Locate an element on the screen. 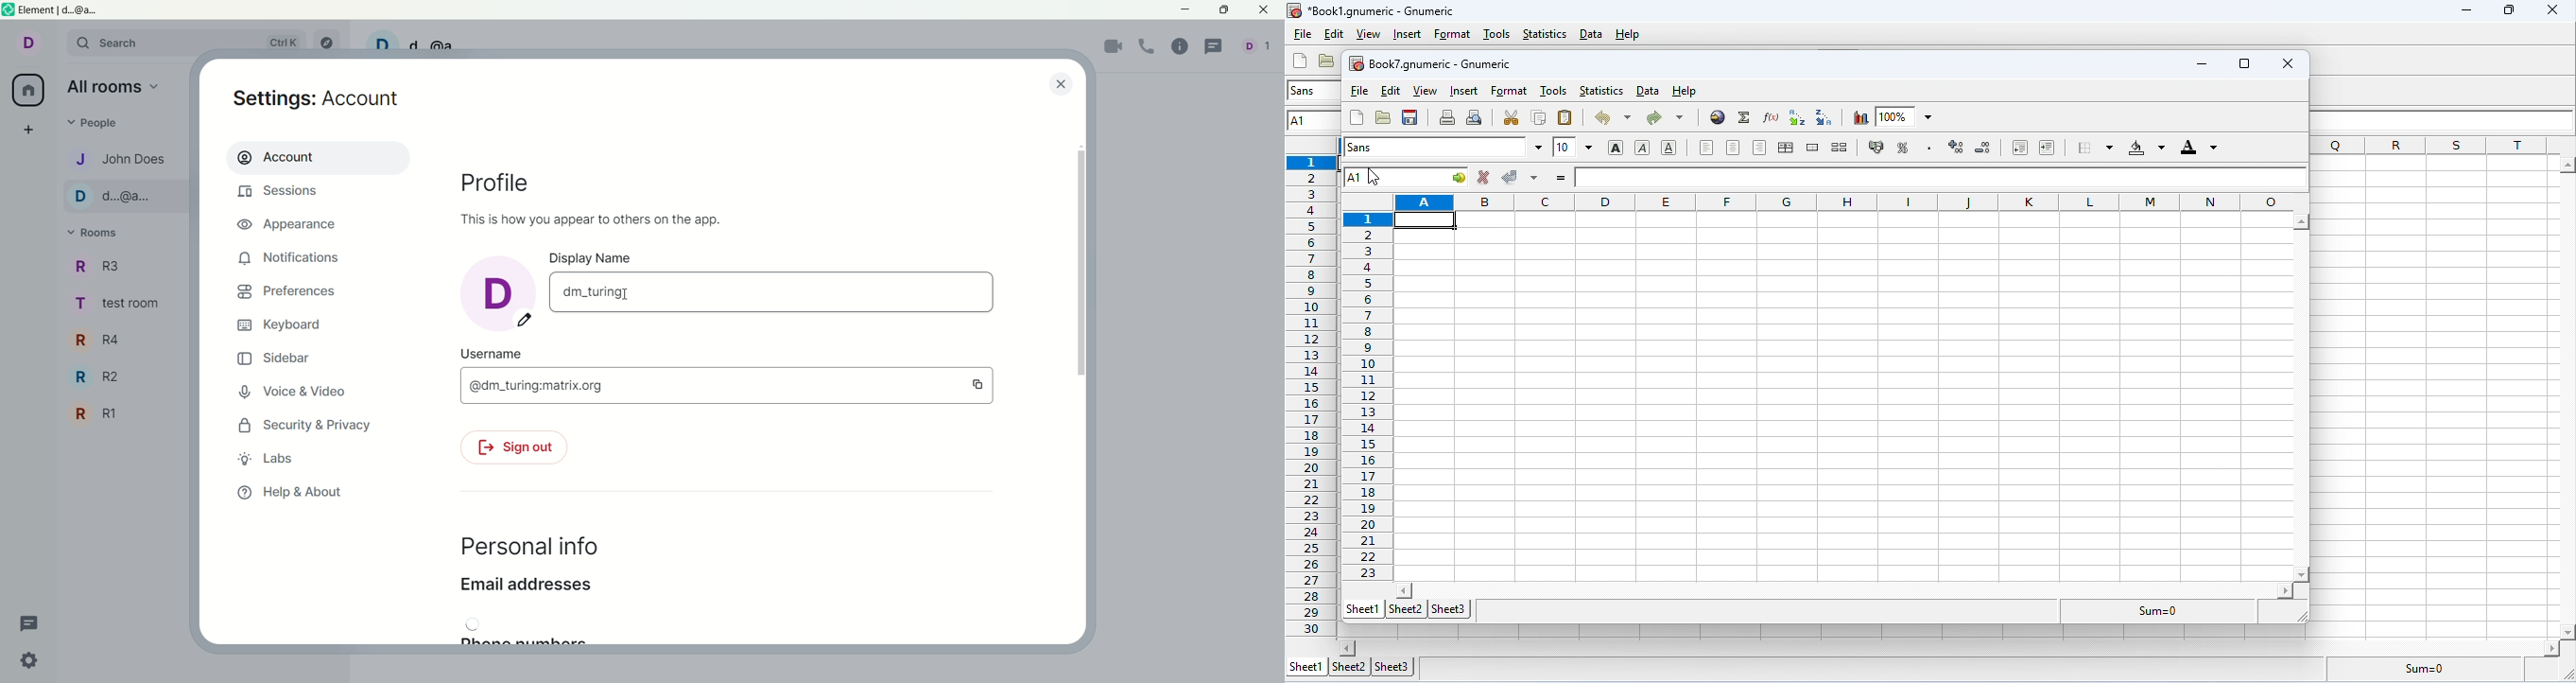  close is located at coordinates (1059, 83).